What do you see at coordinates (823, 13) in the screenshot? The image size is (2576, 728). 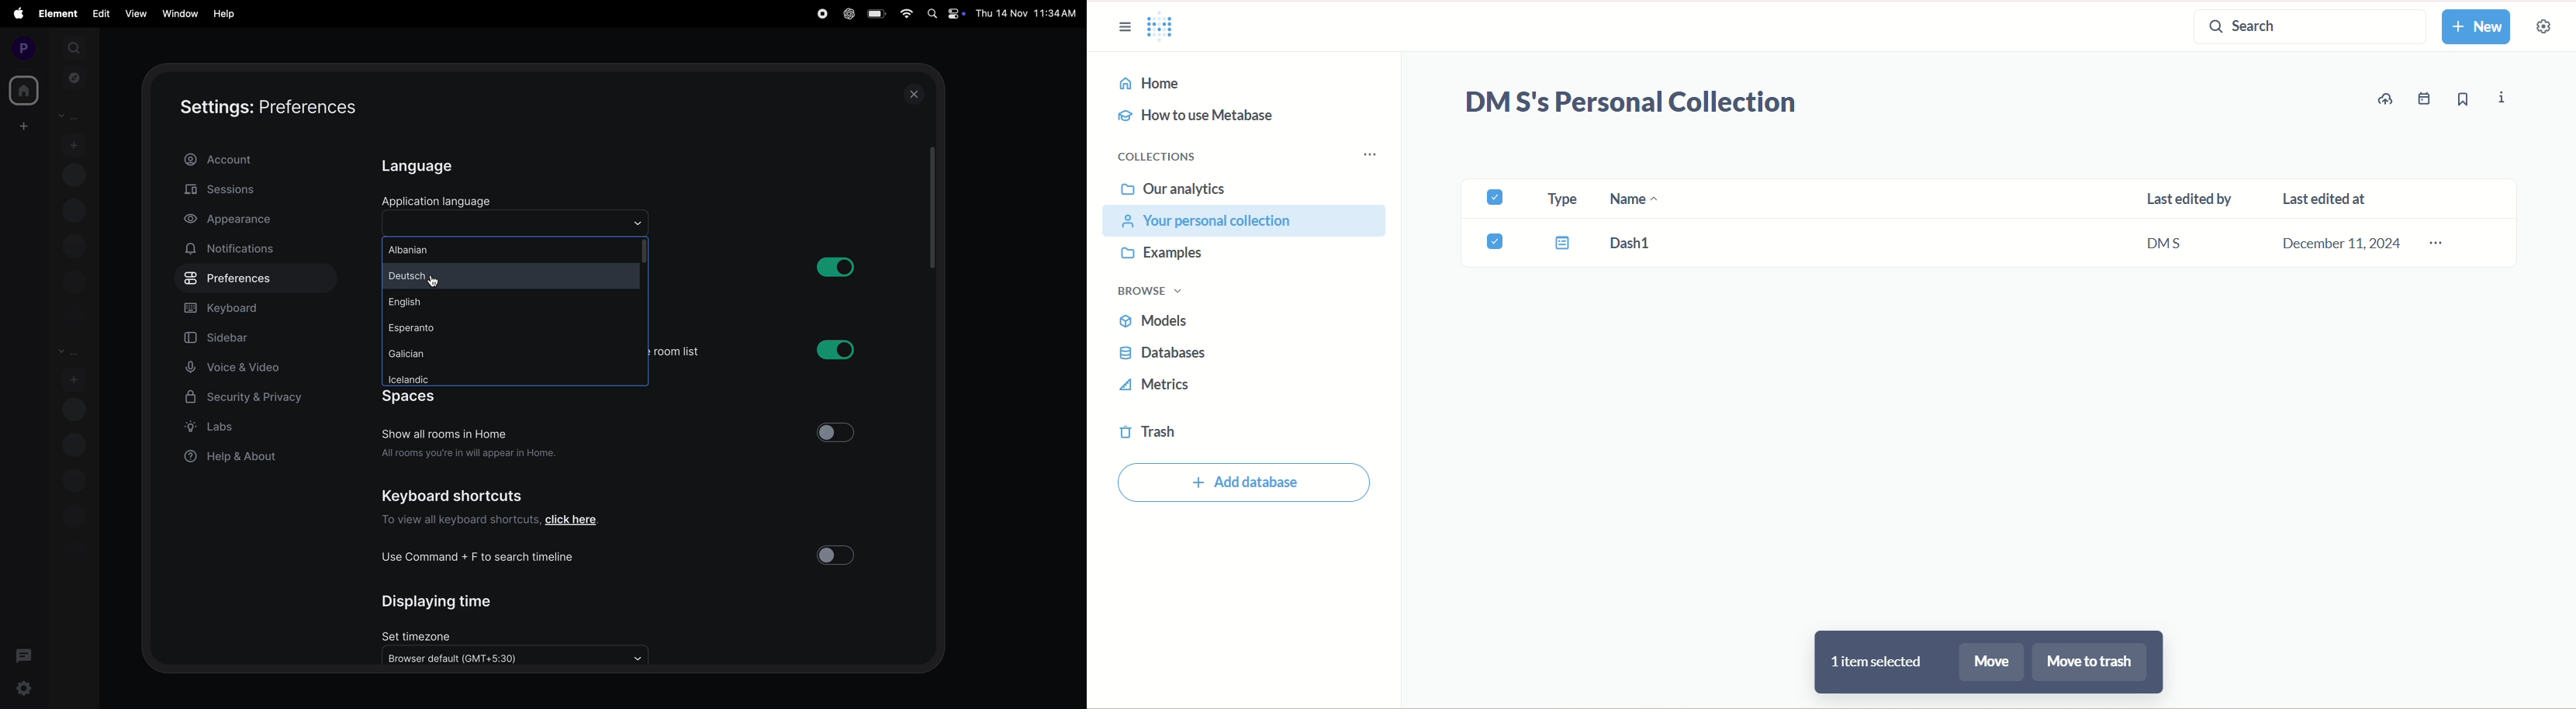 I see `record` at bounding box center [823, 13].